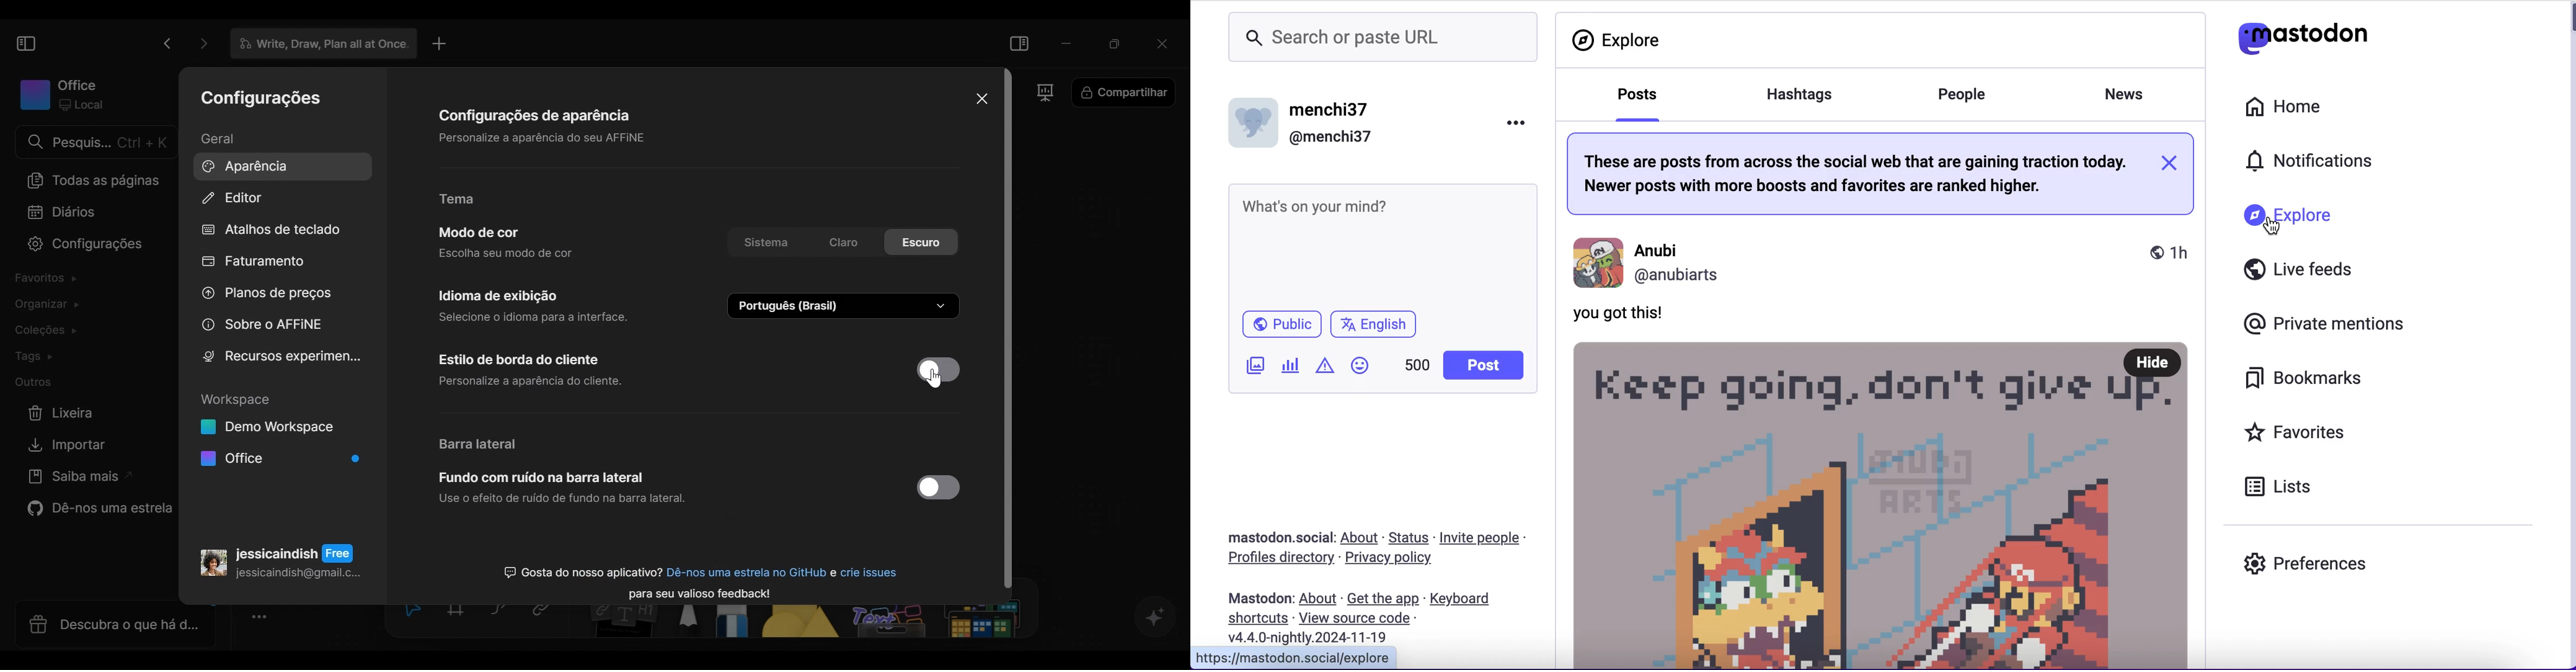  What do you see at coordinates (1879, 506) in the screenshot?
I see `posts` at bounding box center [1879, 506].